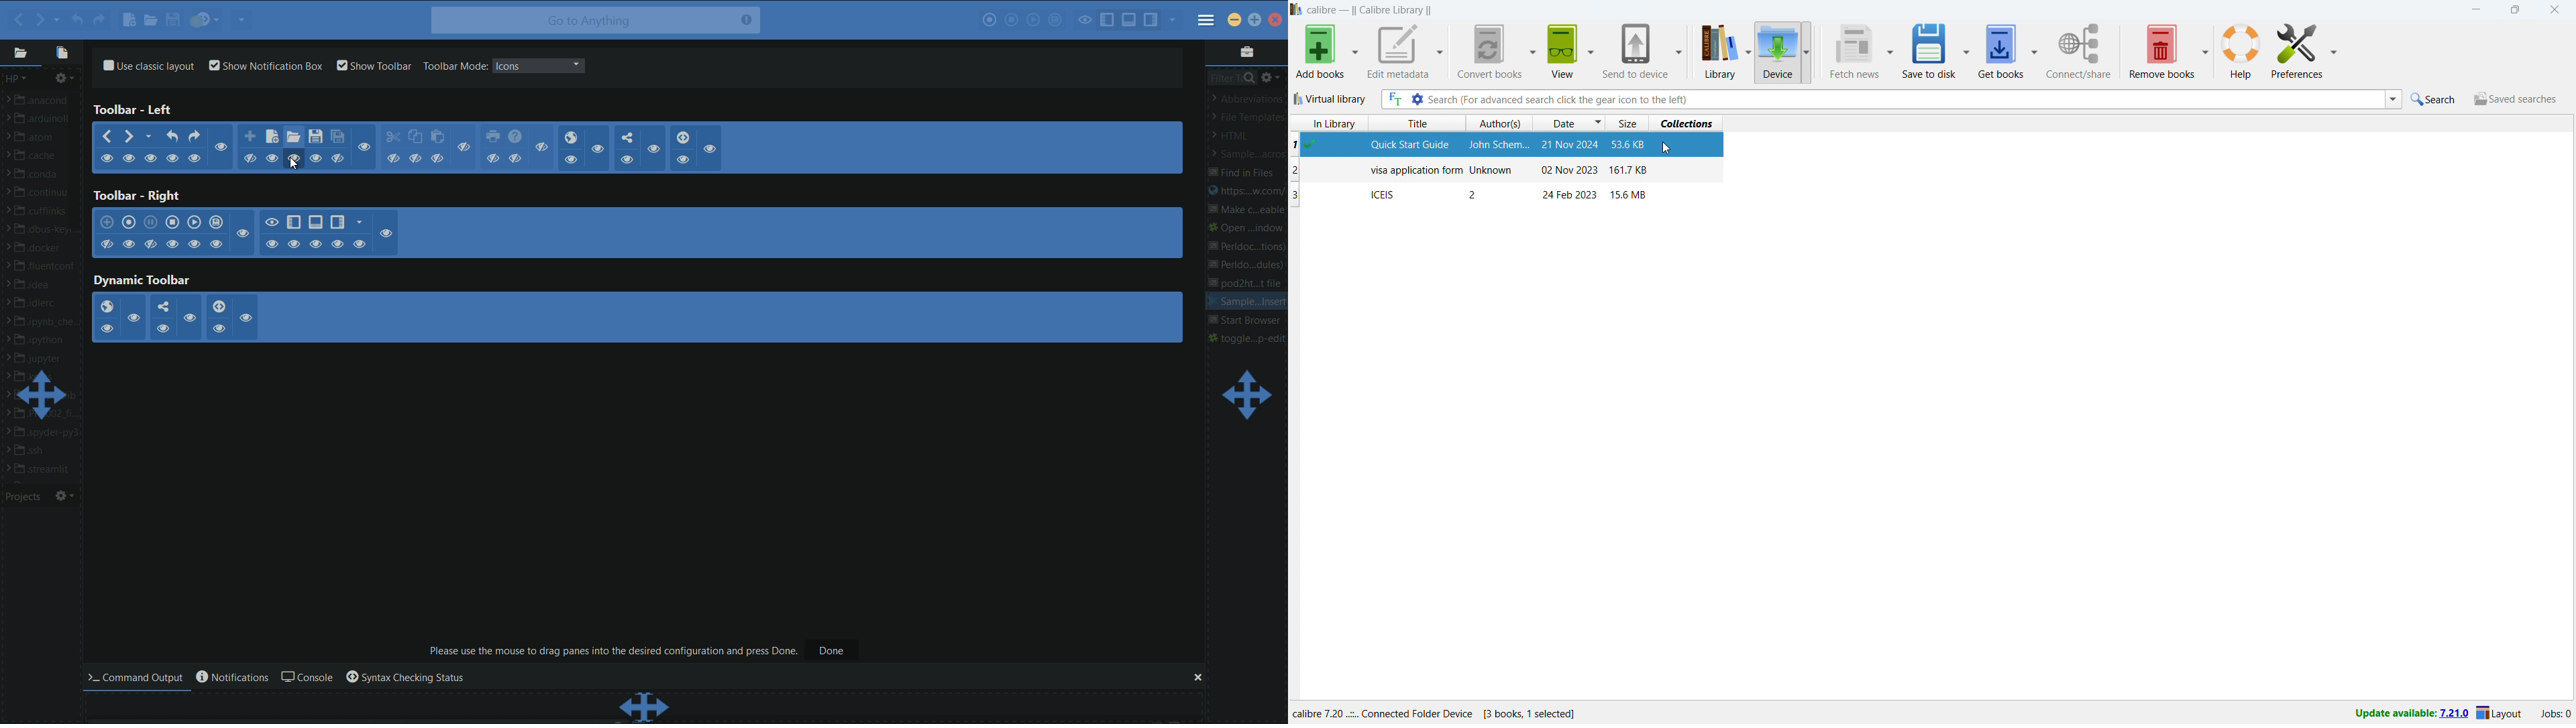 The image size is (2576, 728). Describe the element at coordinates (1371, 10) in the screenshot. I see `title` at that location.